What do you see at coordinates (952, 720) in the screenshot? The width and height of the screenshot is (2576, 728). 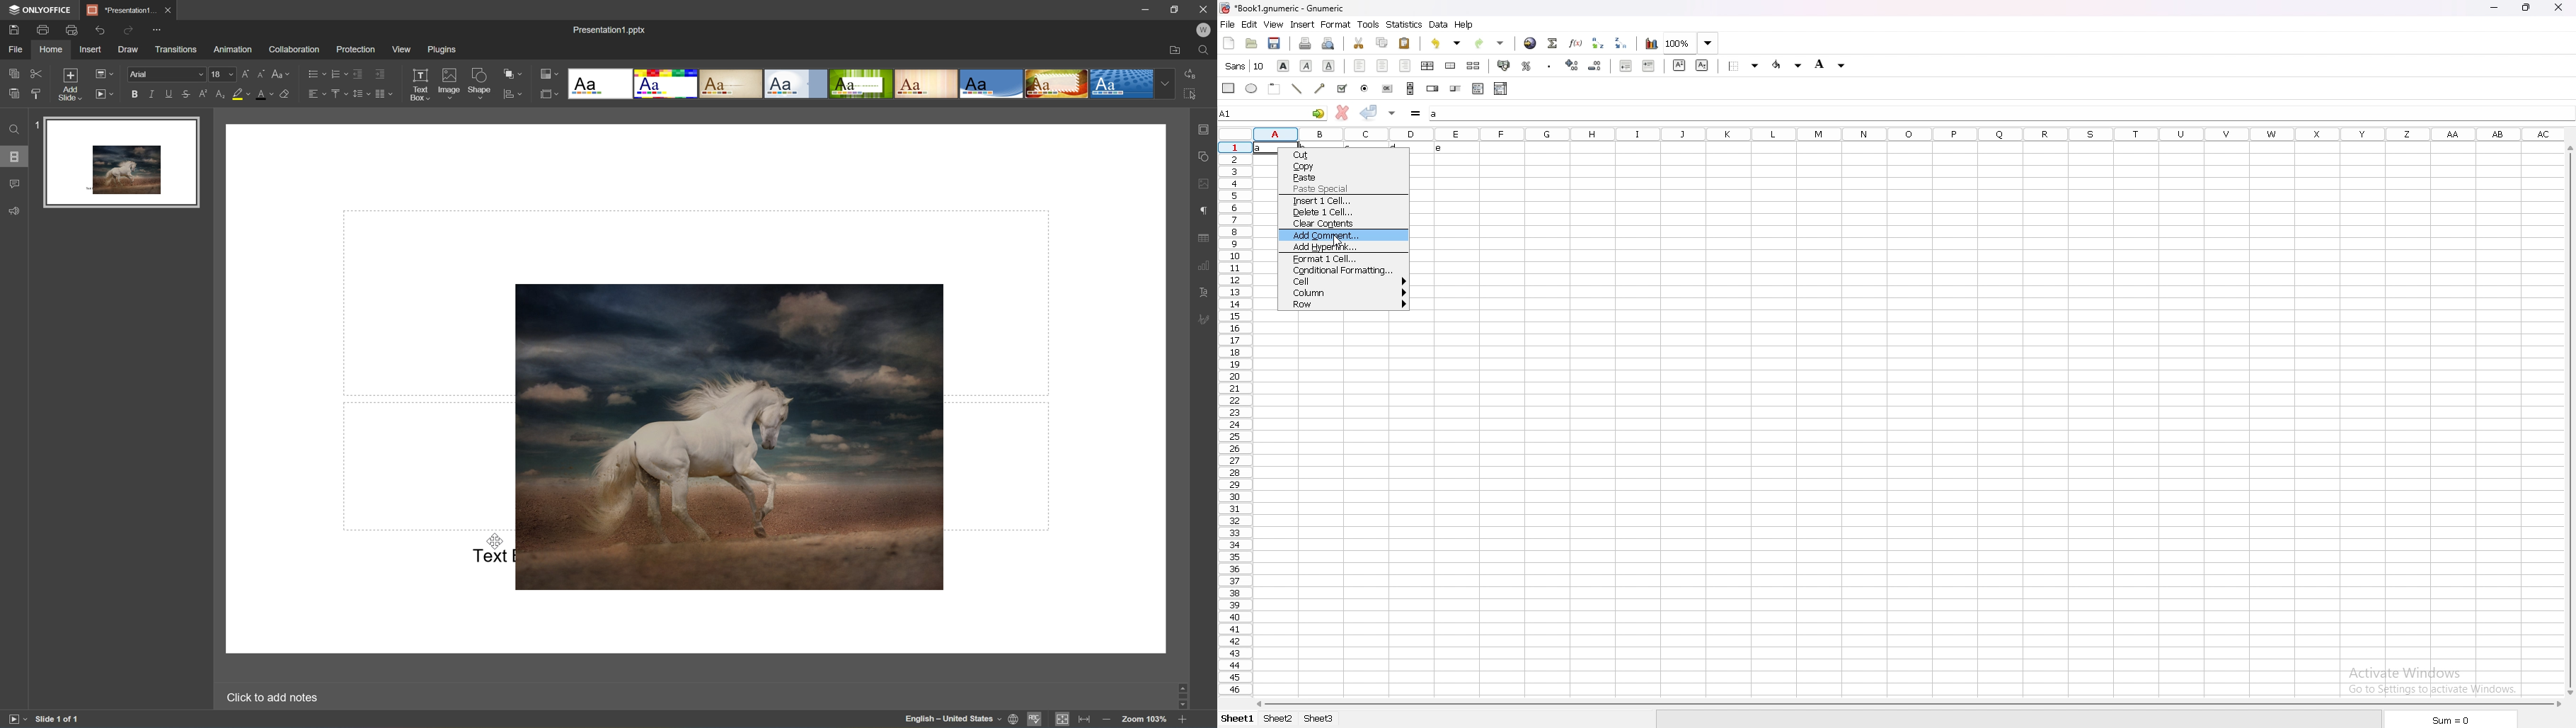 I see `English - United States` at bounding box center [952, 720].